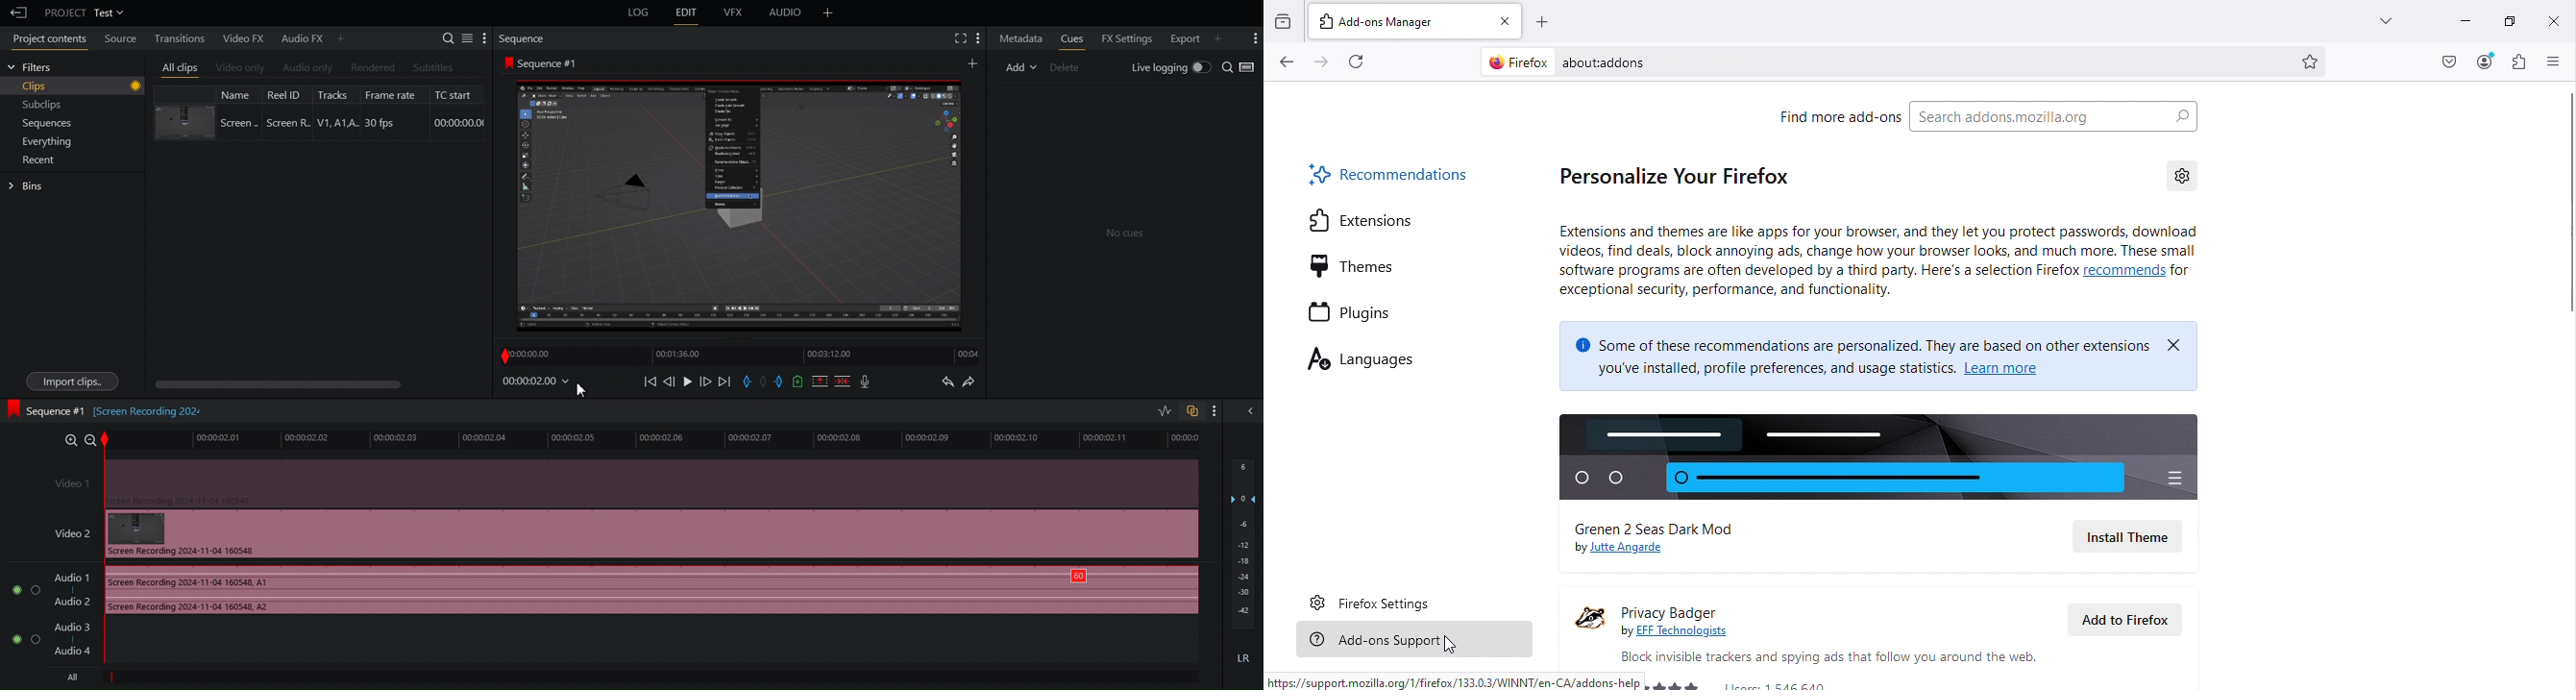  What do you see at coordinates (1826, 656) in the screenshot?
I see `Block invisible trackers and spying ads that follow you around the web` at bounding box center [1826, 656].